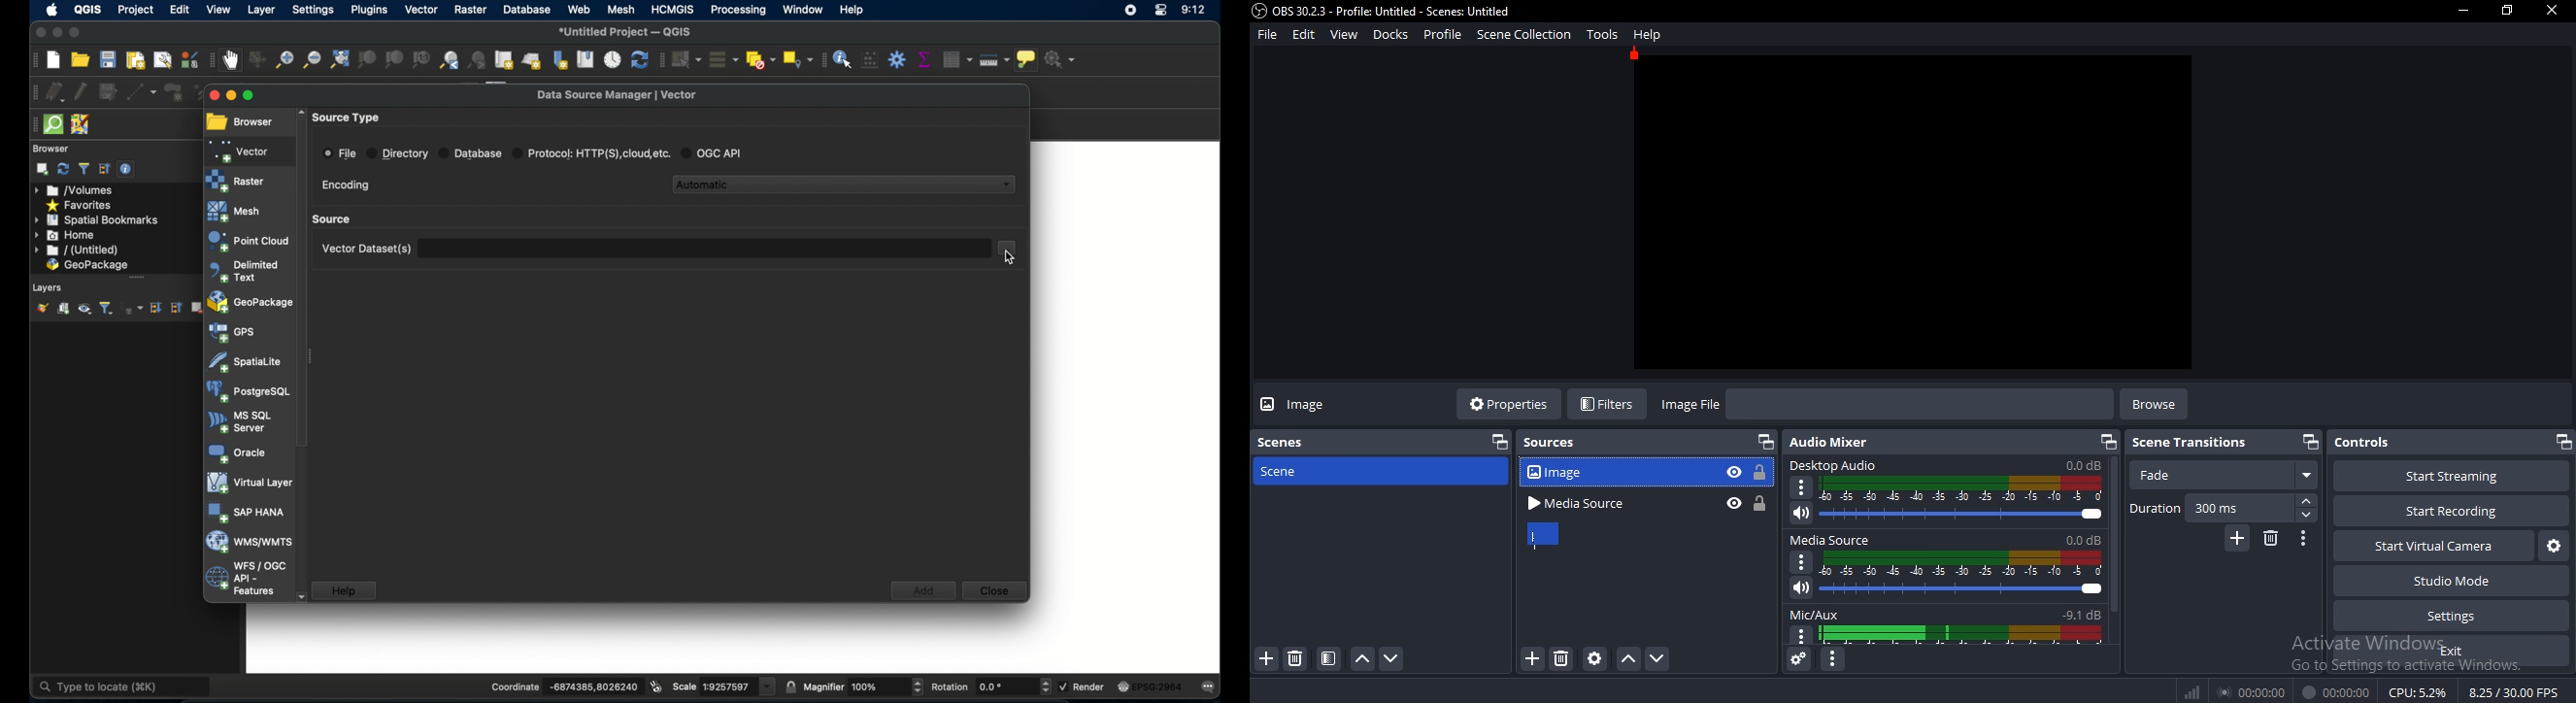 The image size is (2576, 728). Describe the element at coordinates (471, 152) in the screenshot. I see `database radio button` at that location.